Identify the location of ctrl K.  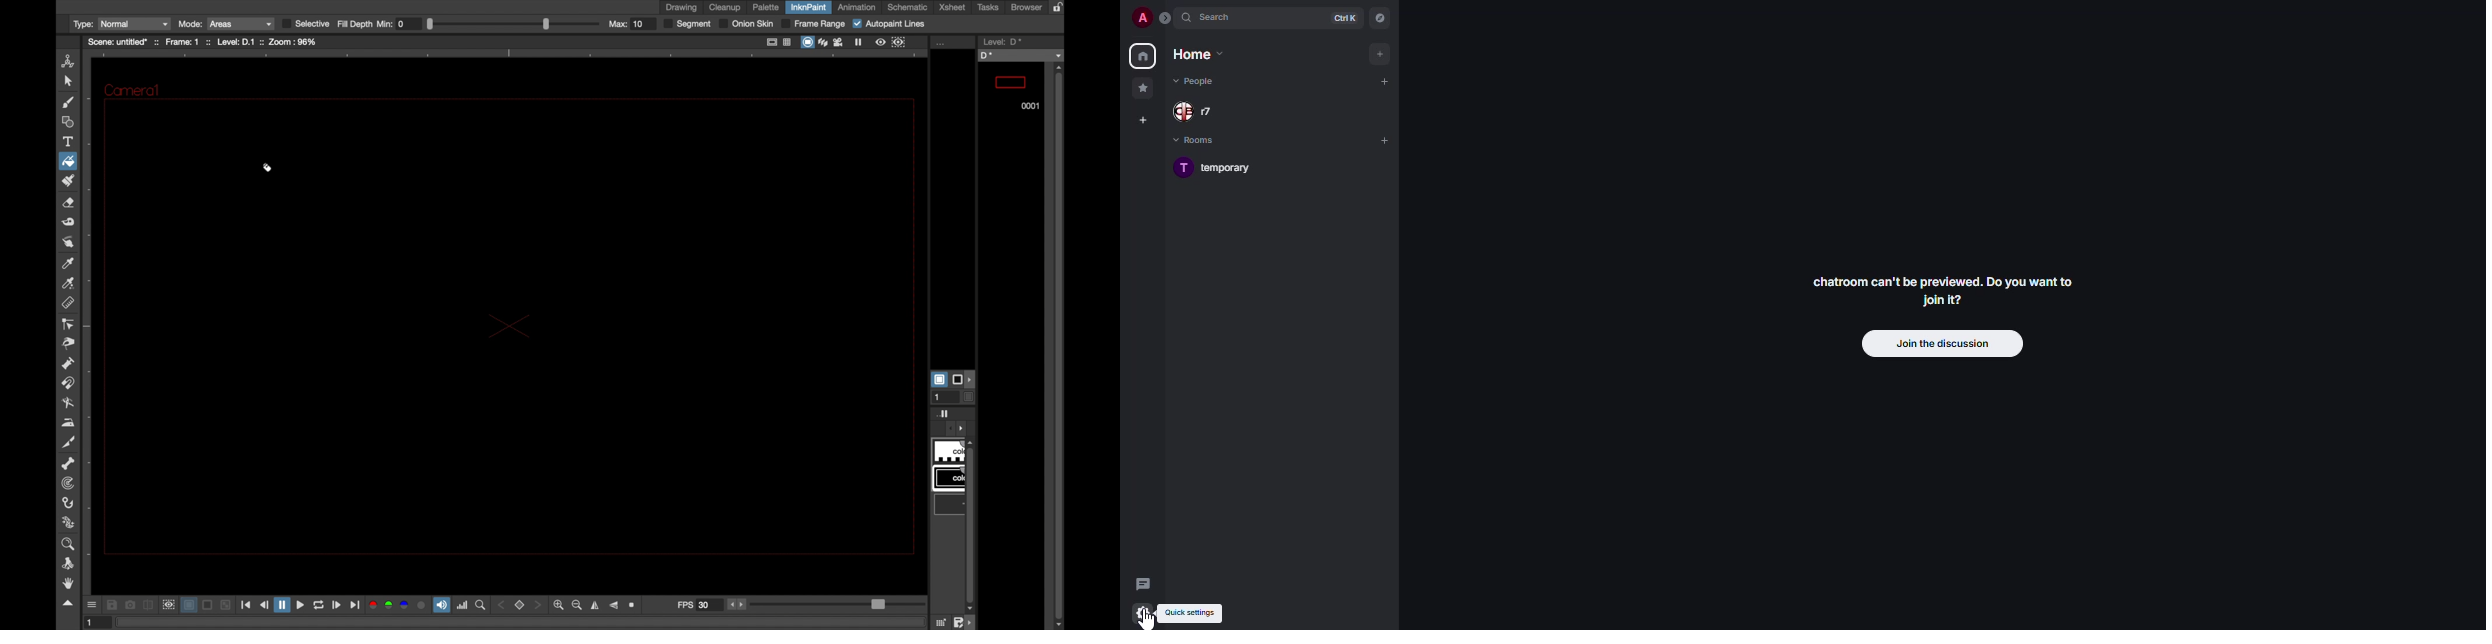
(1340, 19).